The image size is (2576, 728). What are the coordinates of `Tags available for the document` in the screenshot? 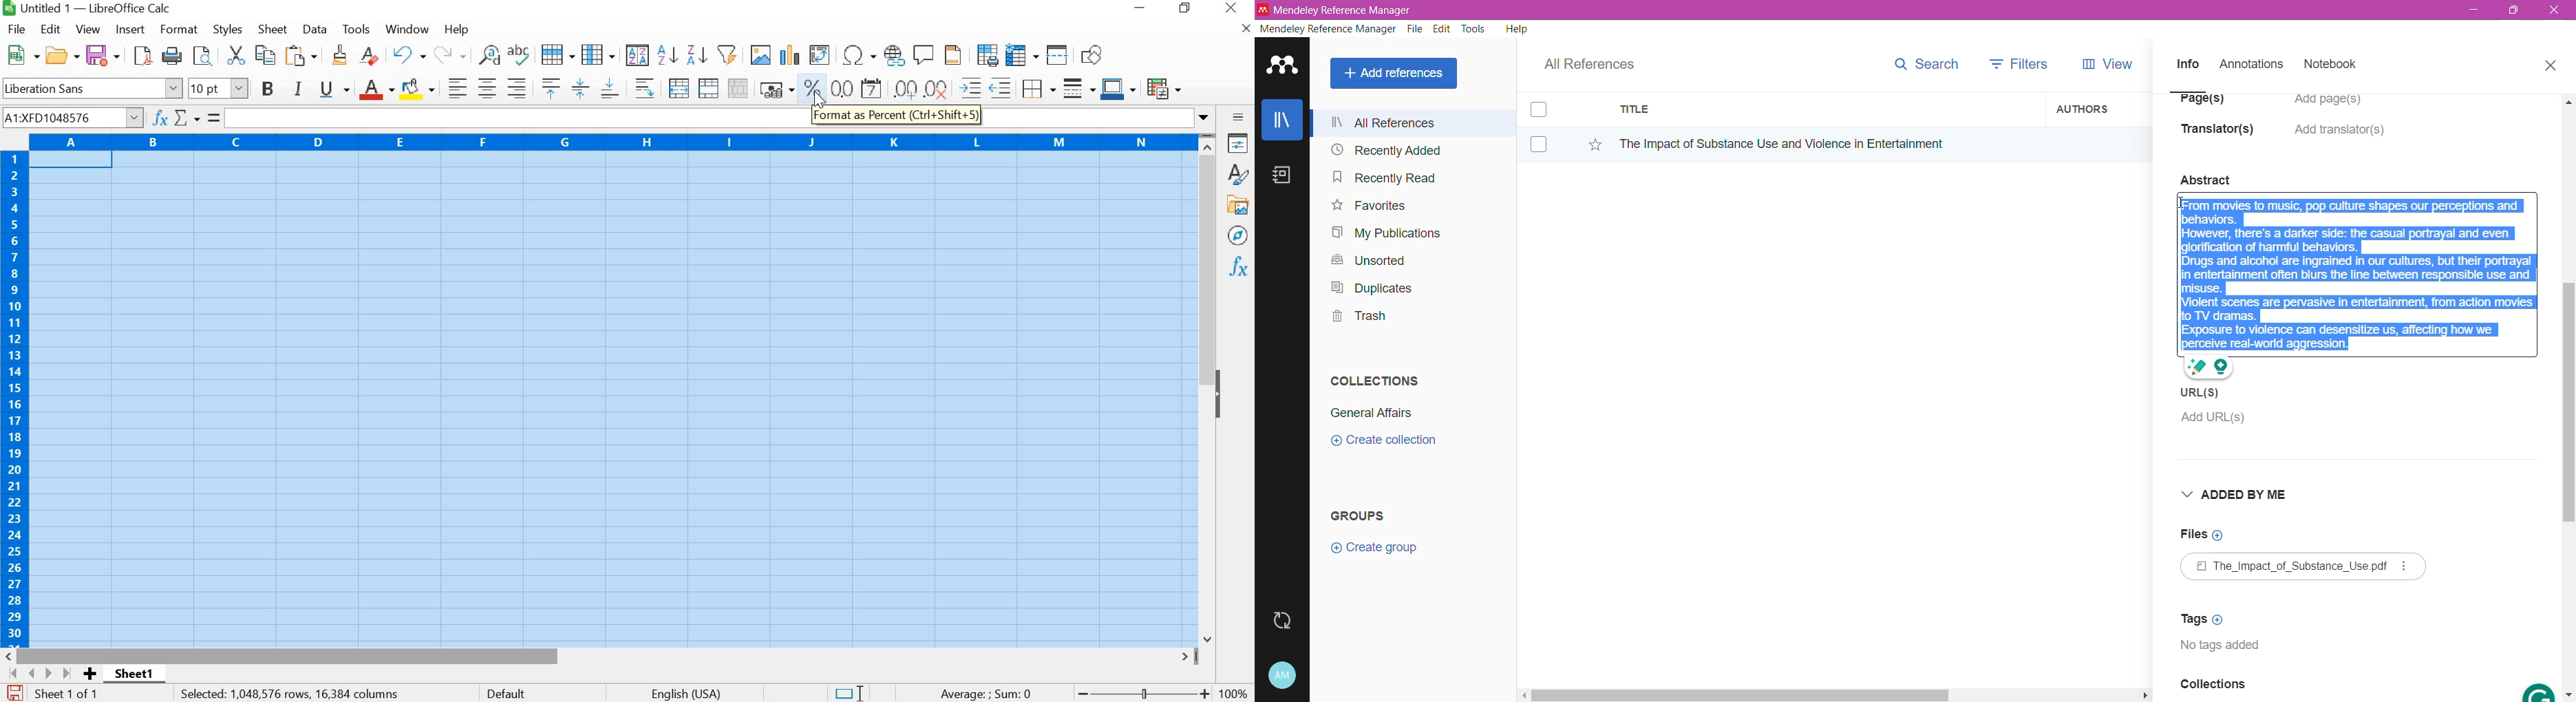 It's located at (2226, 648).